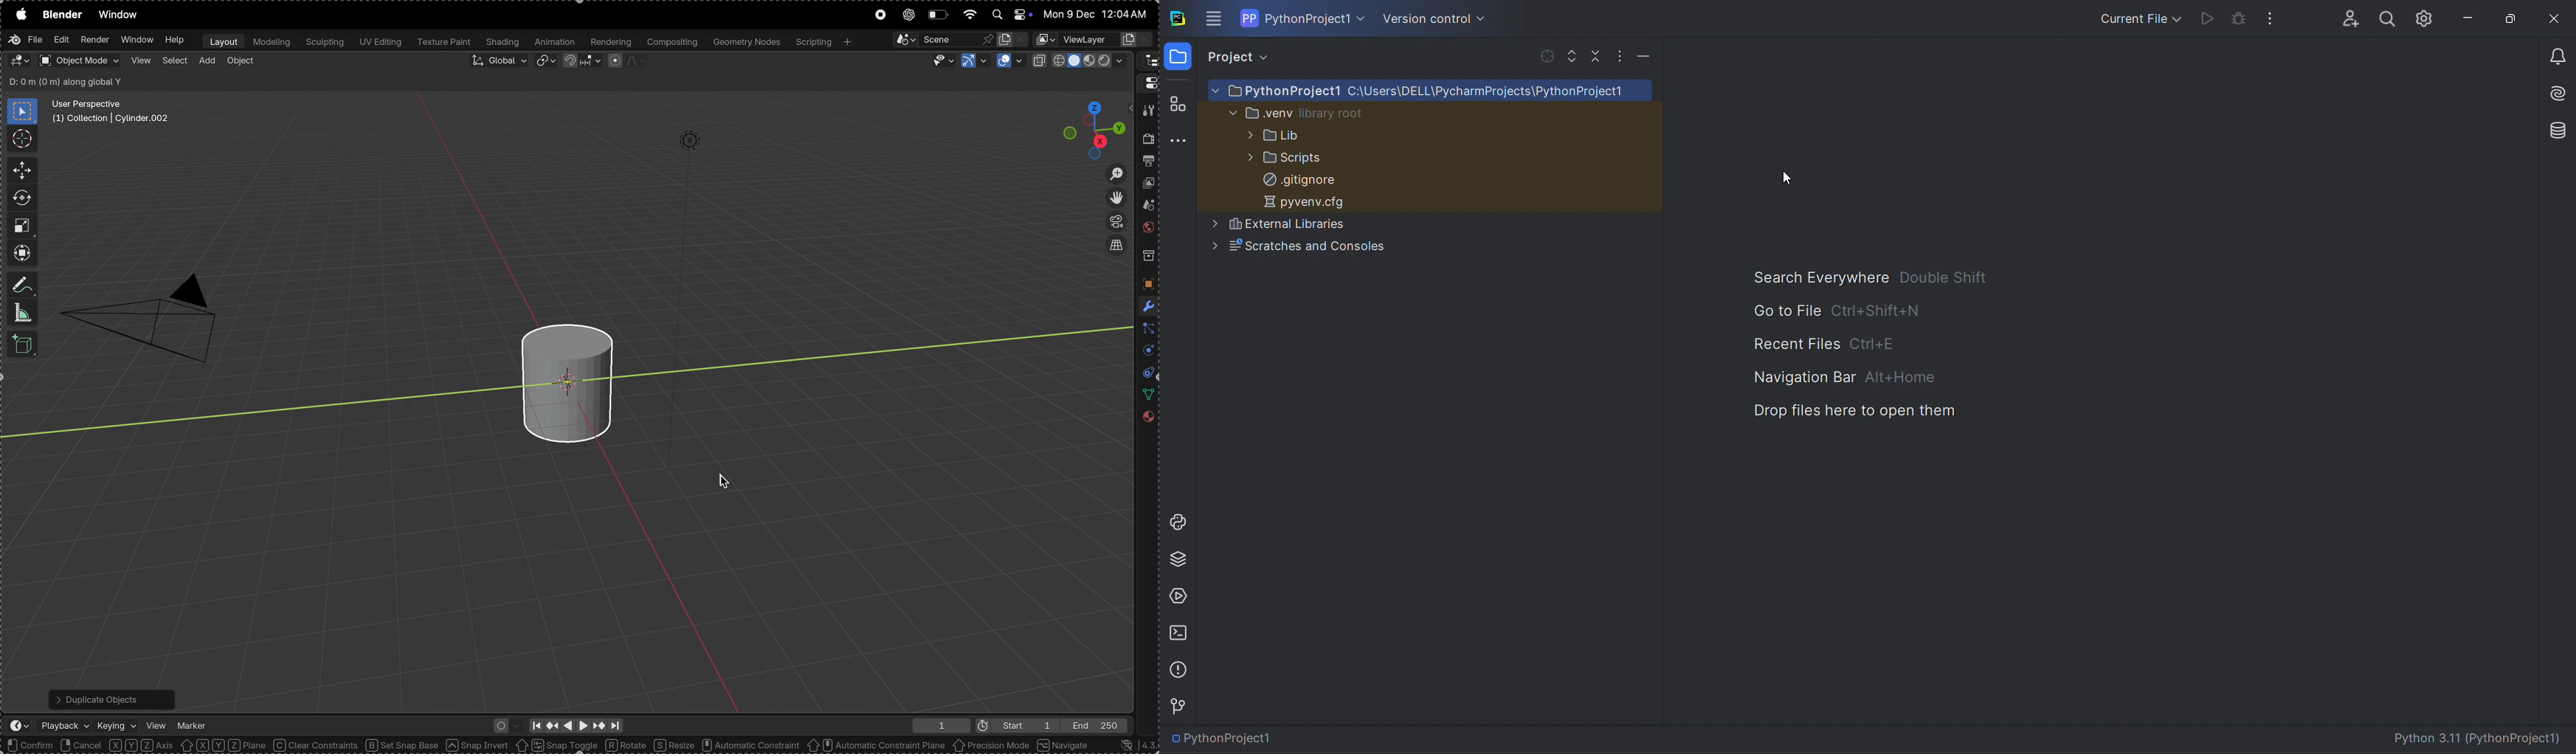  What do you see at coordinates (1149, 185) in the screenshot?
I see `view layer` at bounding box center [1149, 185].